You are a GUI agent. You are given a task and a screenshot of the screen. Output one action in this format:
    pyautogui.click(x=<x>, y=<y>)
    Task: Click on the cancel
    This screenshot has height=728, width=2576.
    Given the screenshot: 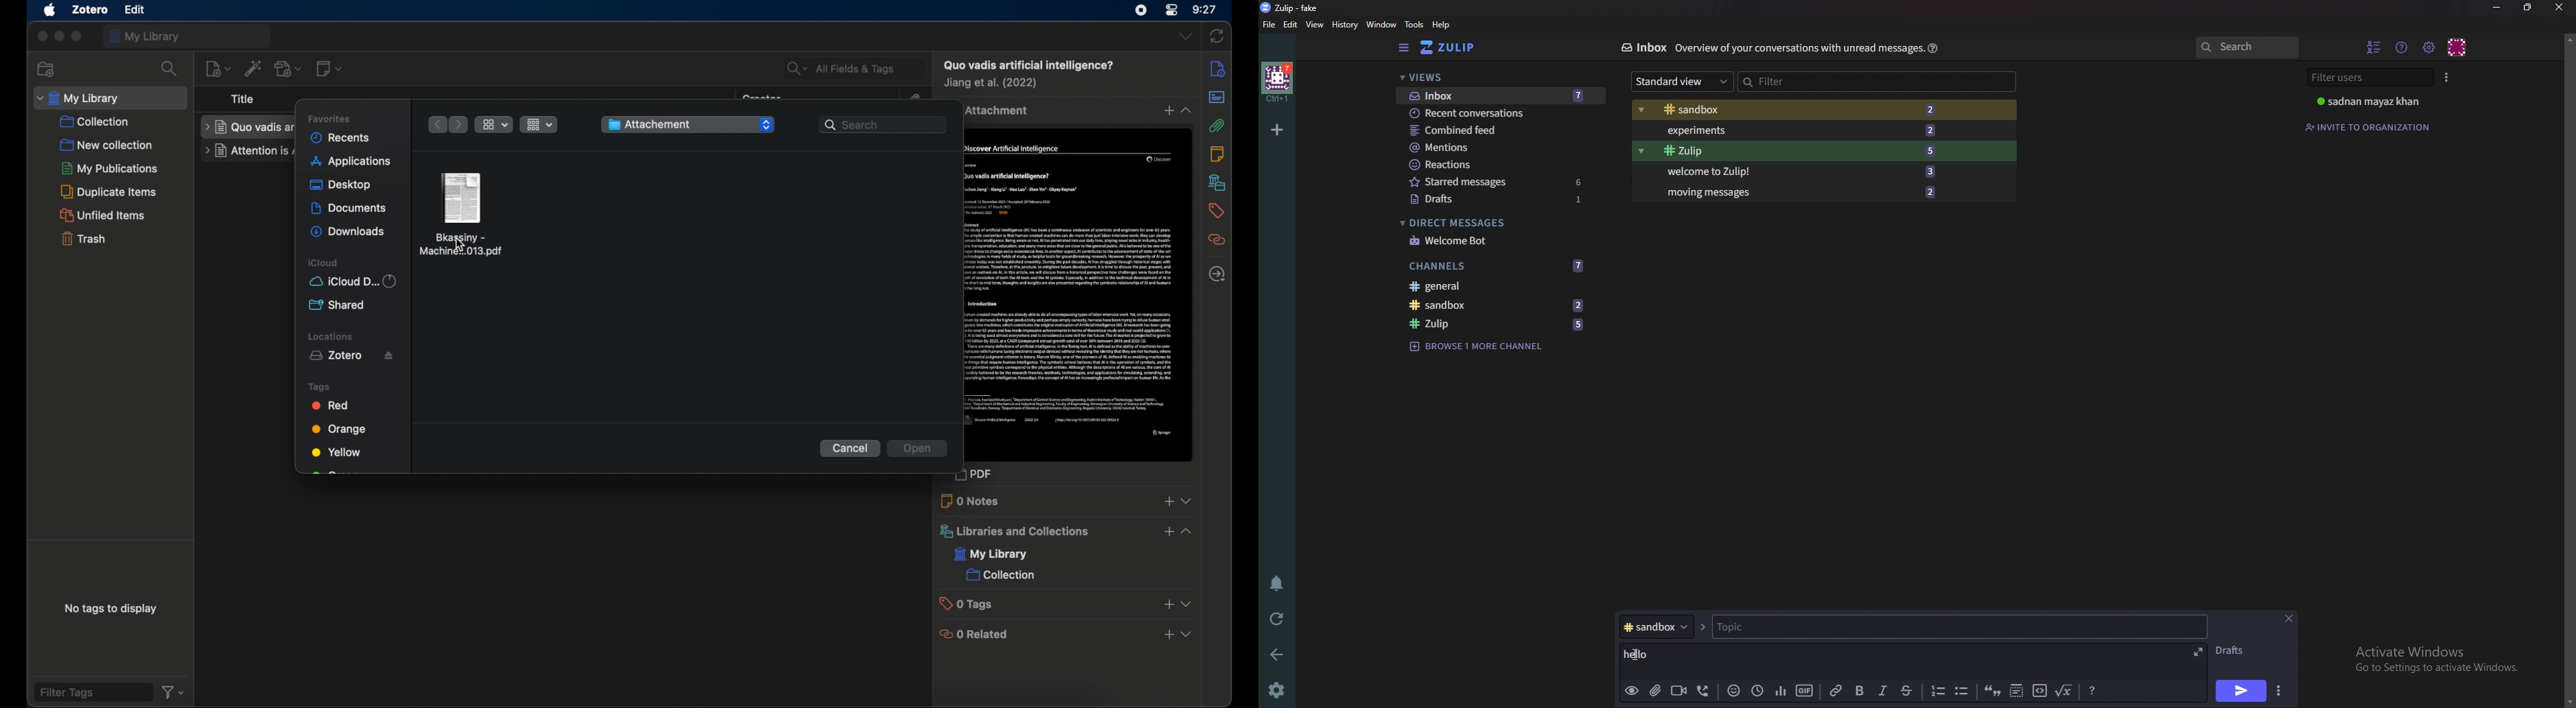 What is the action you would take?
    pyautogui.click(x=850, y=449)
    